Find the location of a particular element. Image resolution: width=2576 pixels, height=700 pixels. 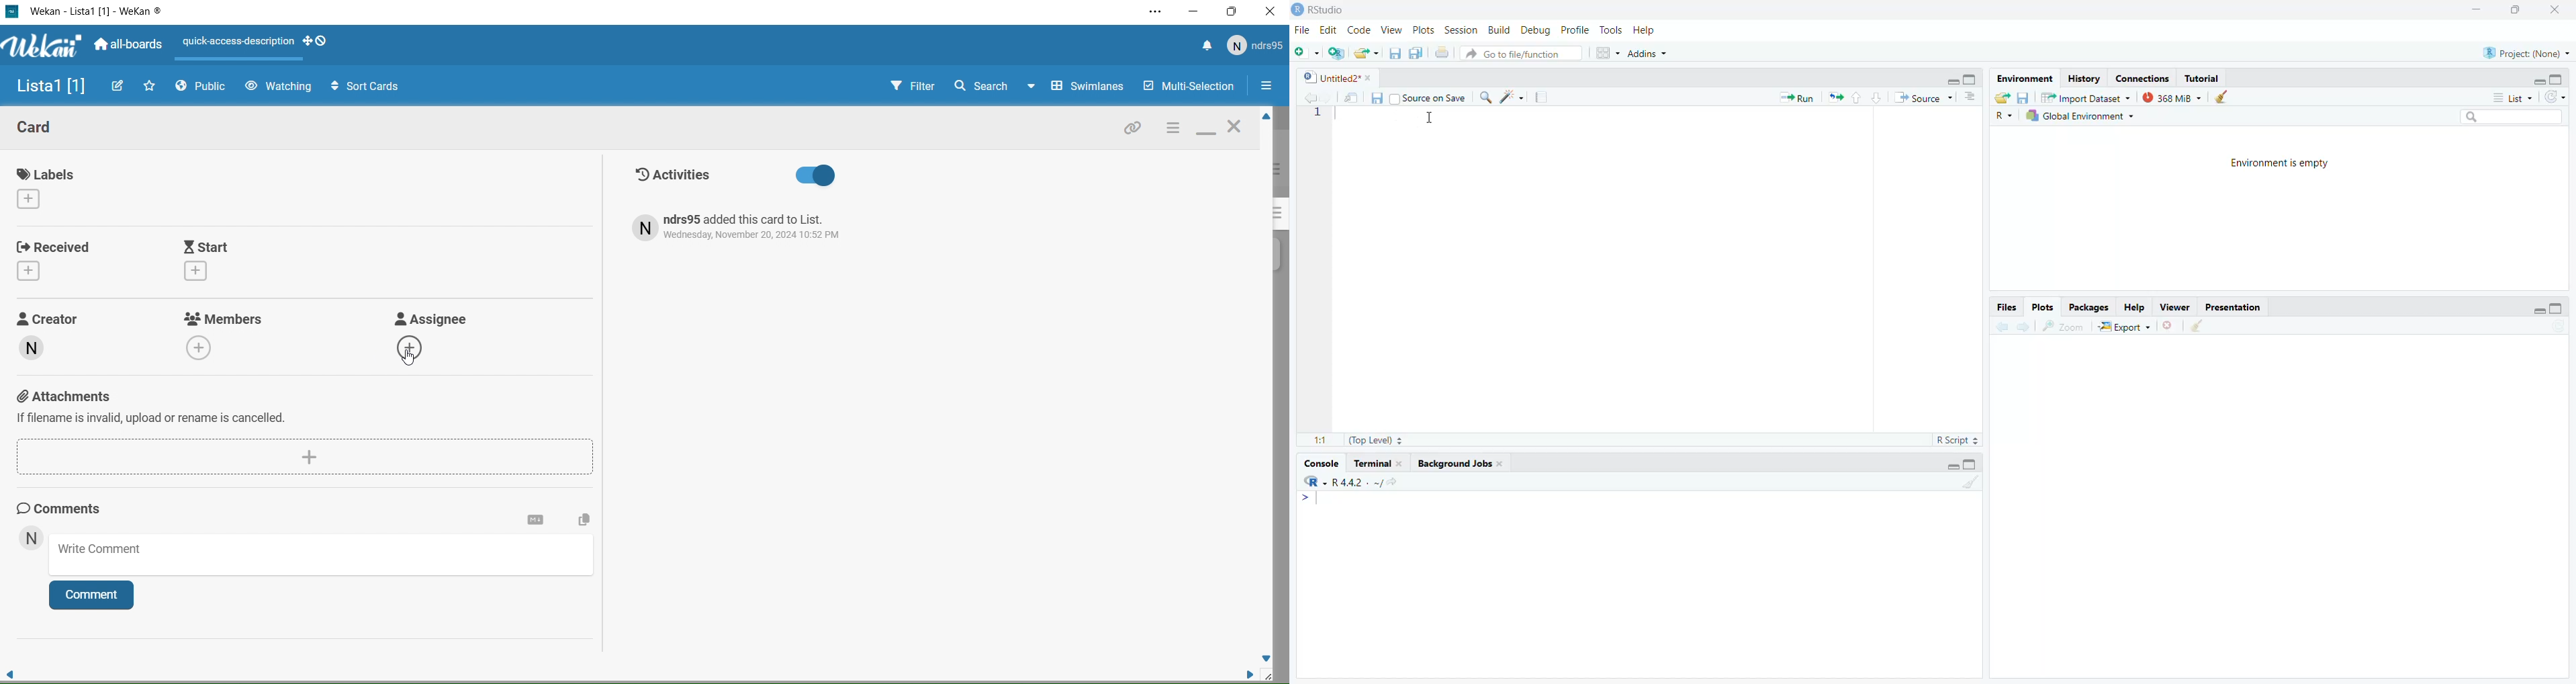

© 363 MmiB + is located at coordinates (2173, 98).